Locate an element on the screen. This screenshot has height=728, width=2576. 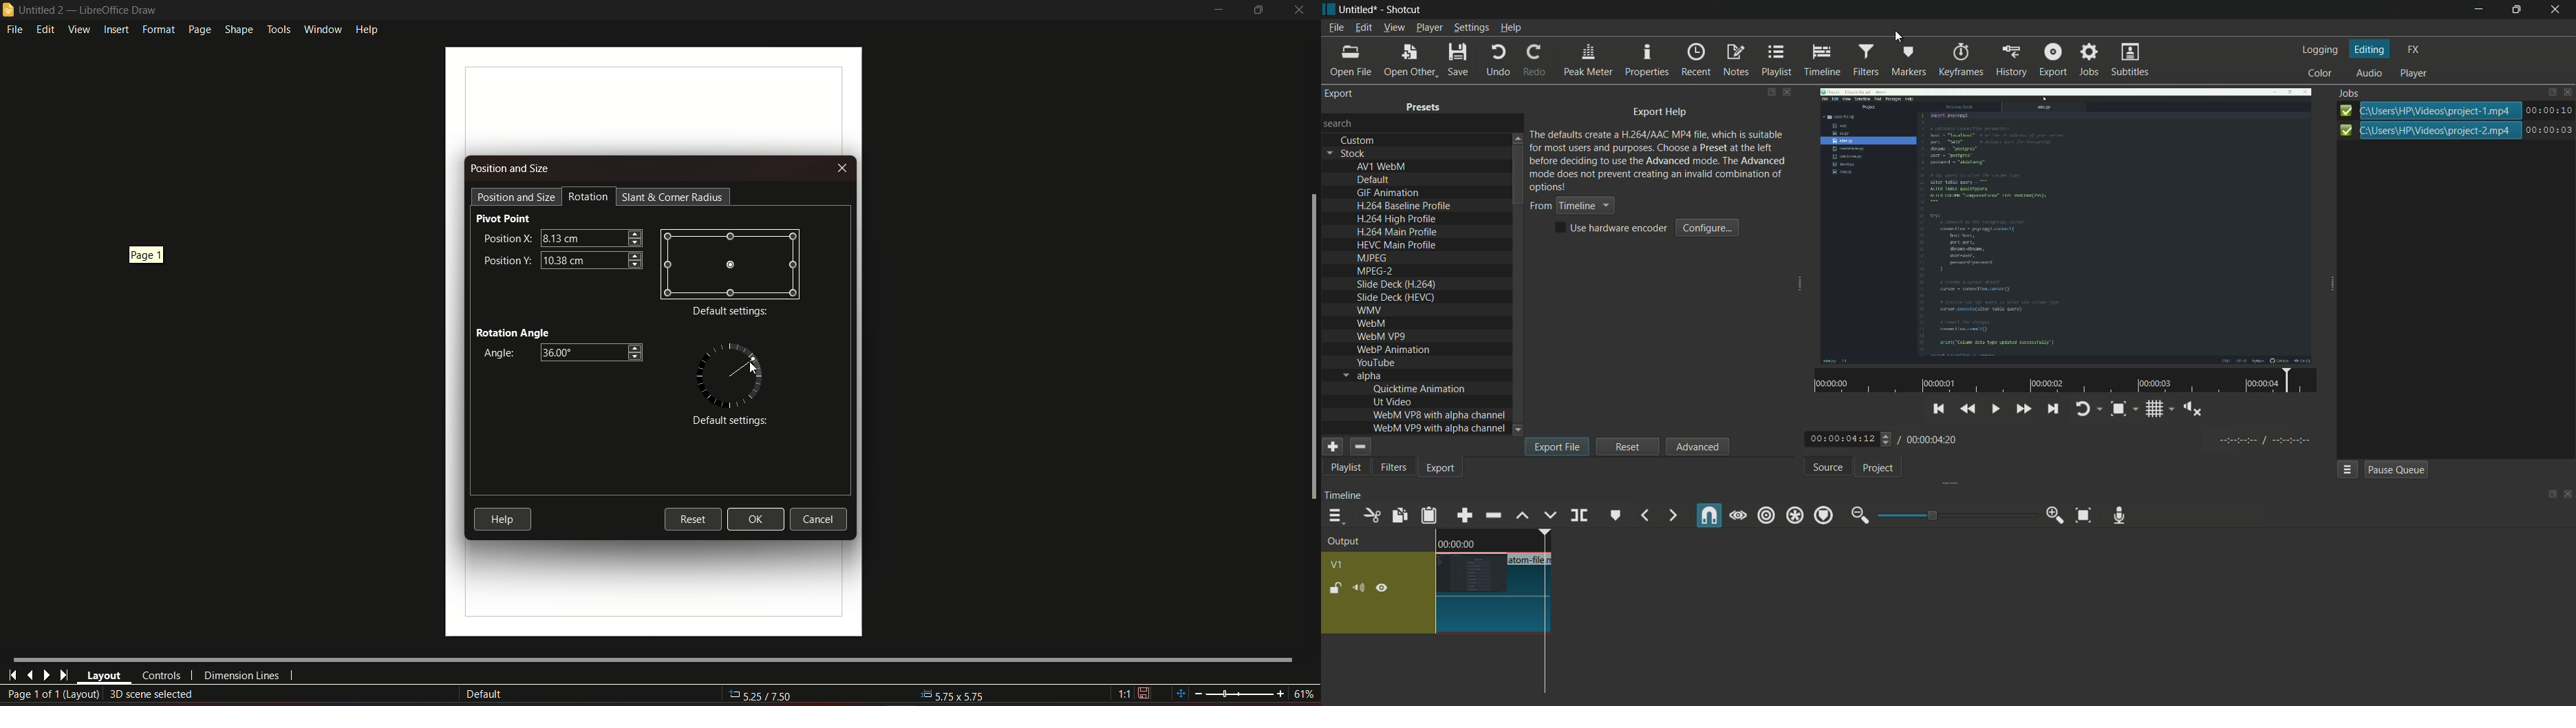
dropdown is located at coordinates (1518, 430).